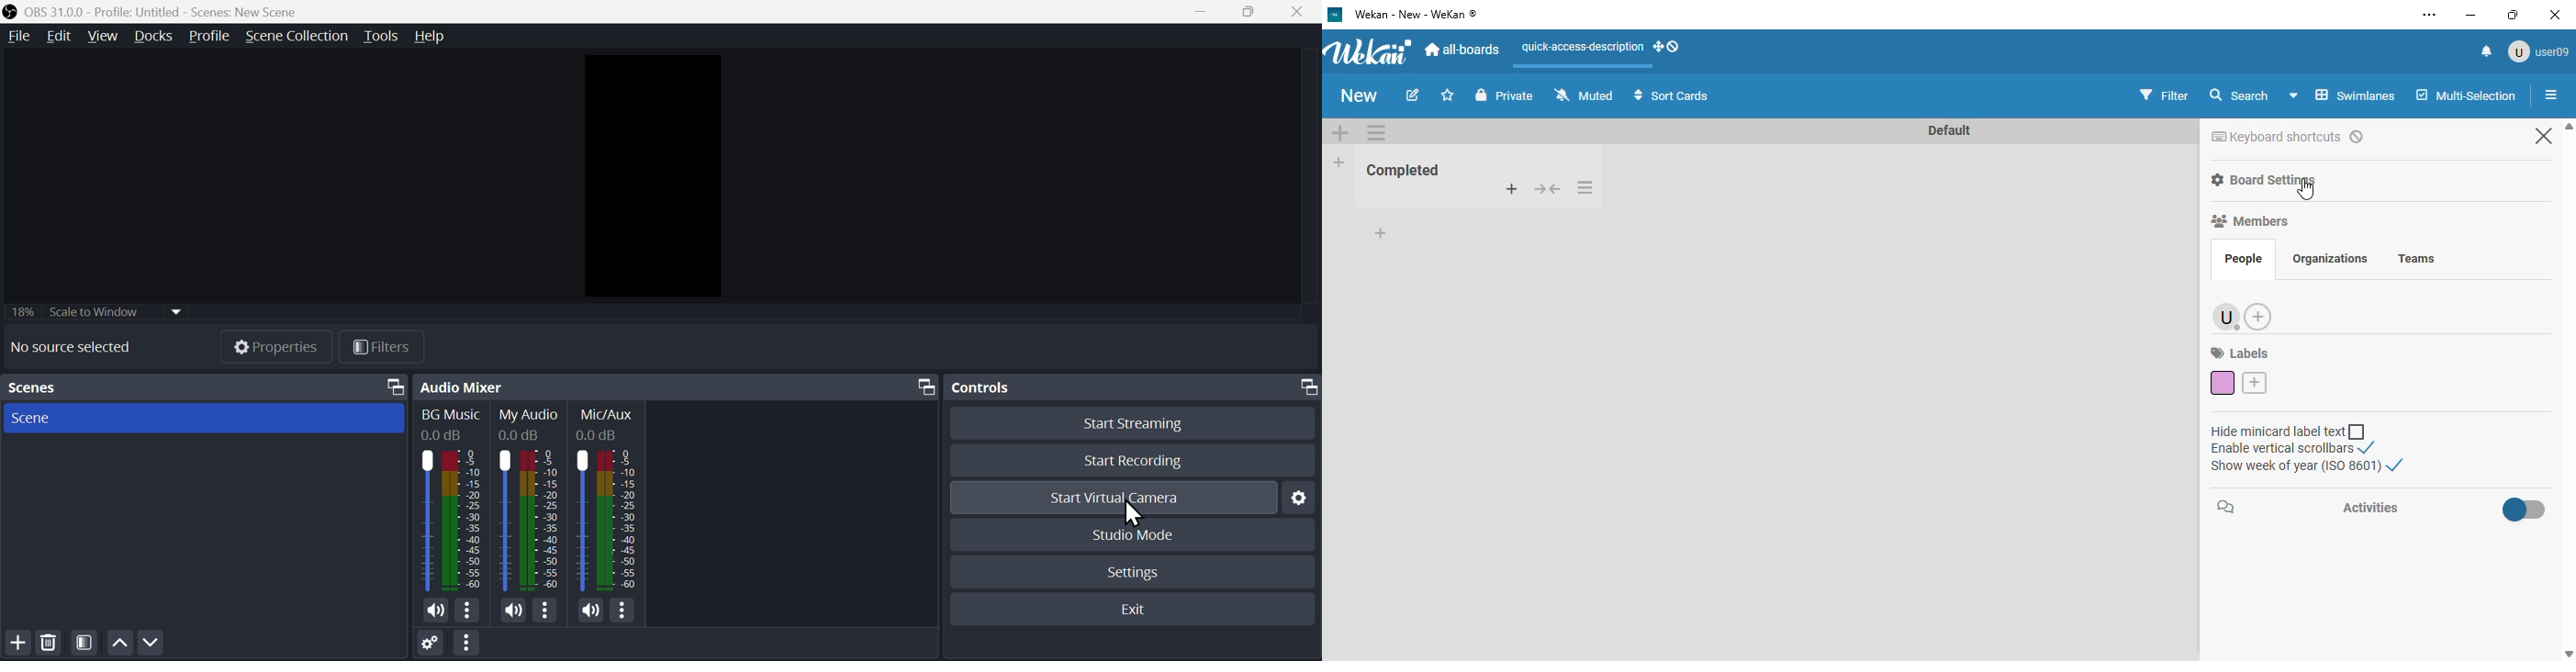  Describe the element at coordinates (1246, 13) in the screenshot. I see `Maximise` at that location.